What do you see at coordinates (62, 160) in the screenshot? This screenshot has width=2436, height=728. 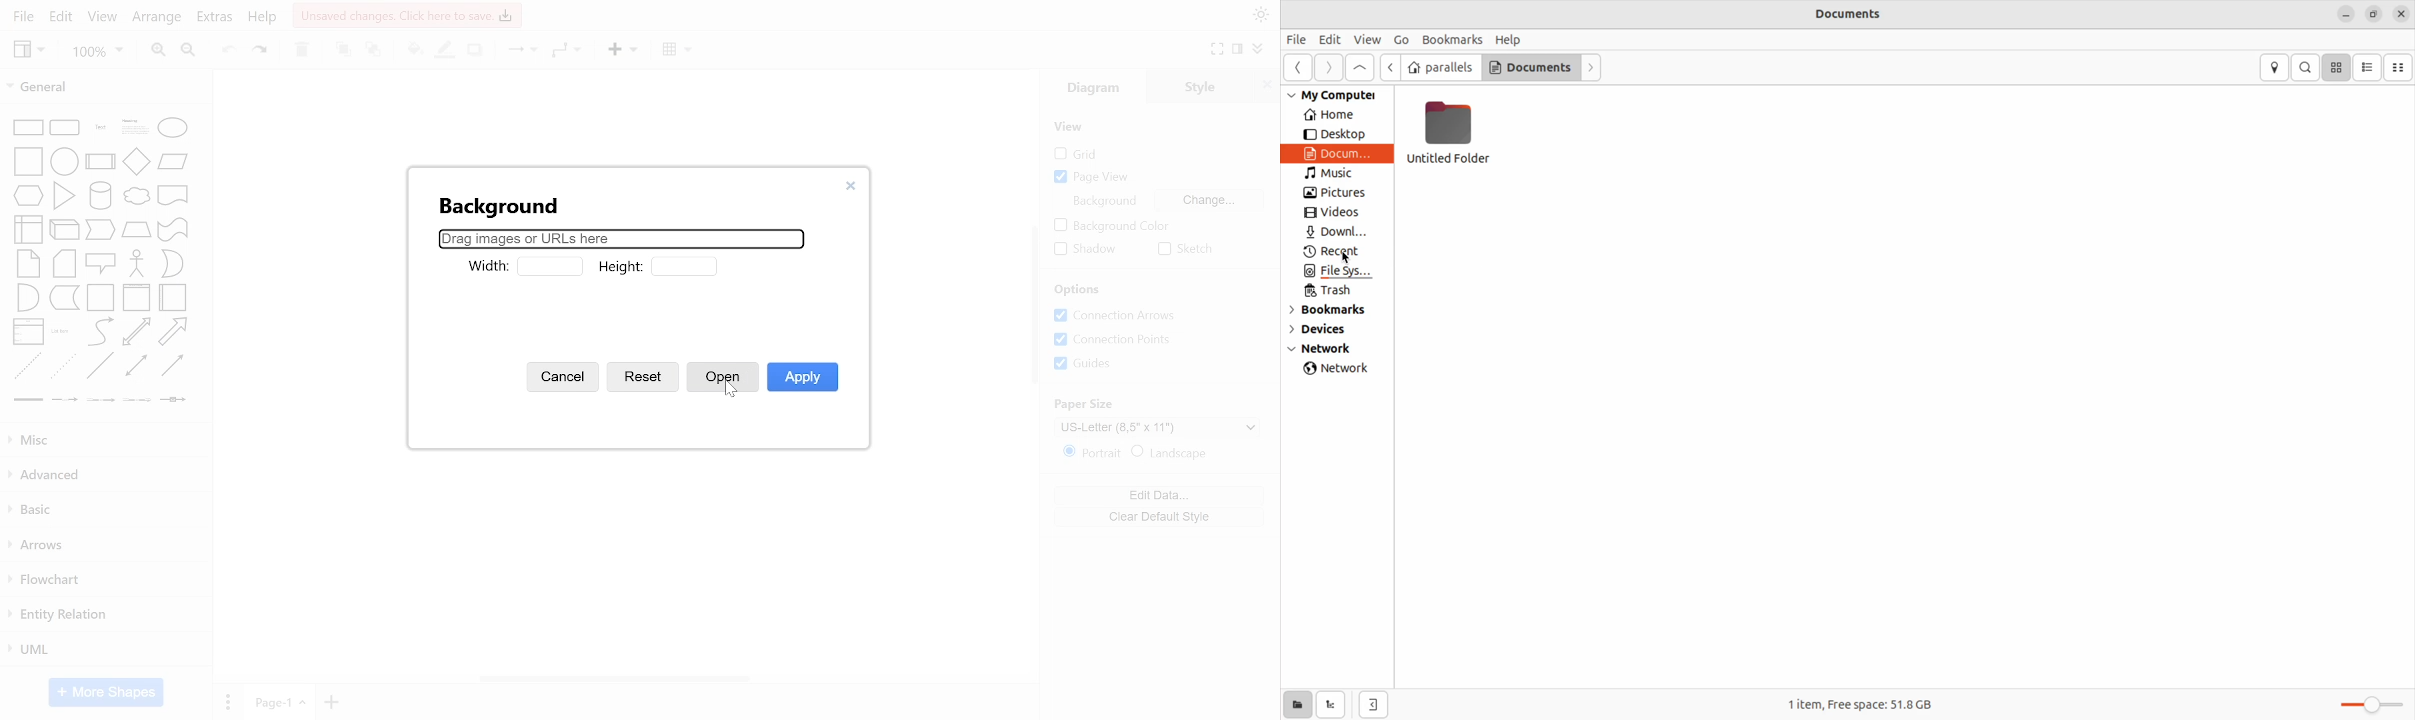 I see `general shapes` at bounding box center [62, 160].